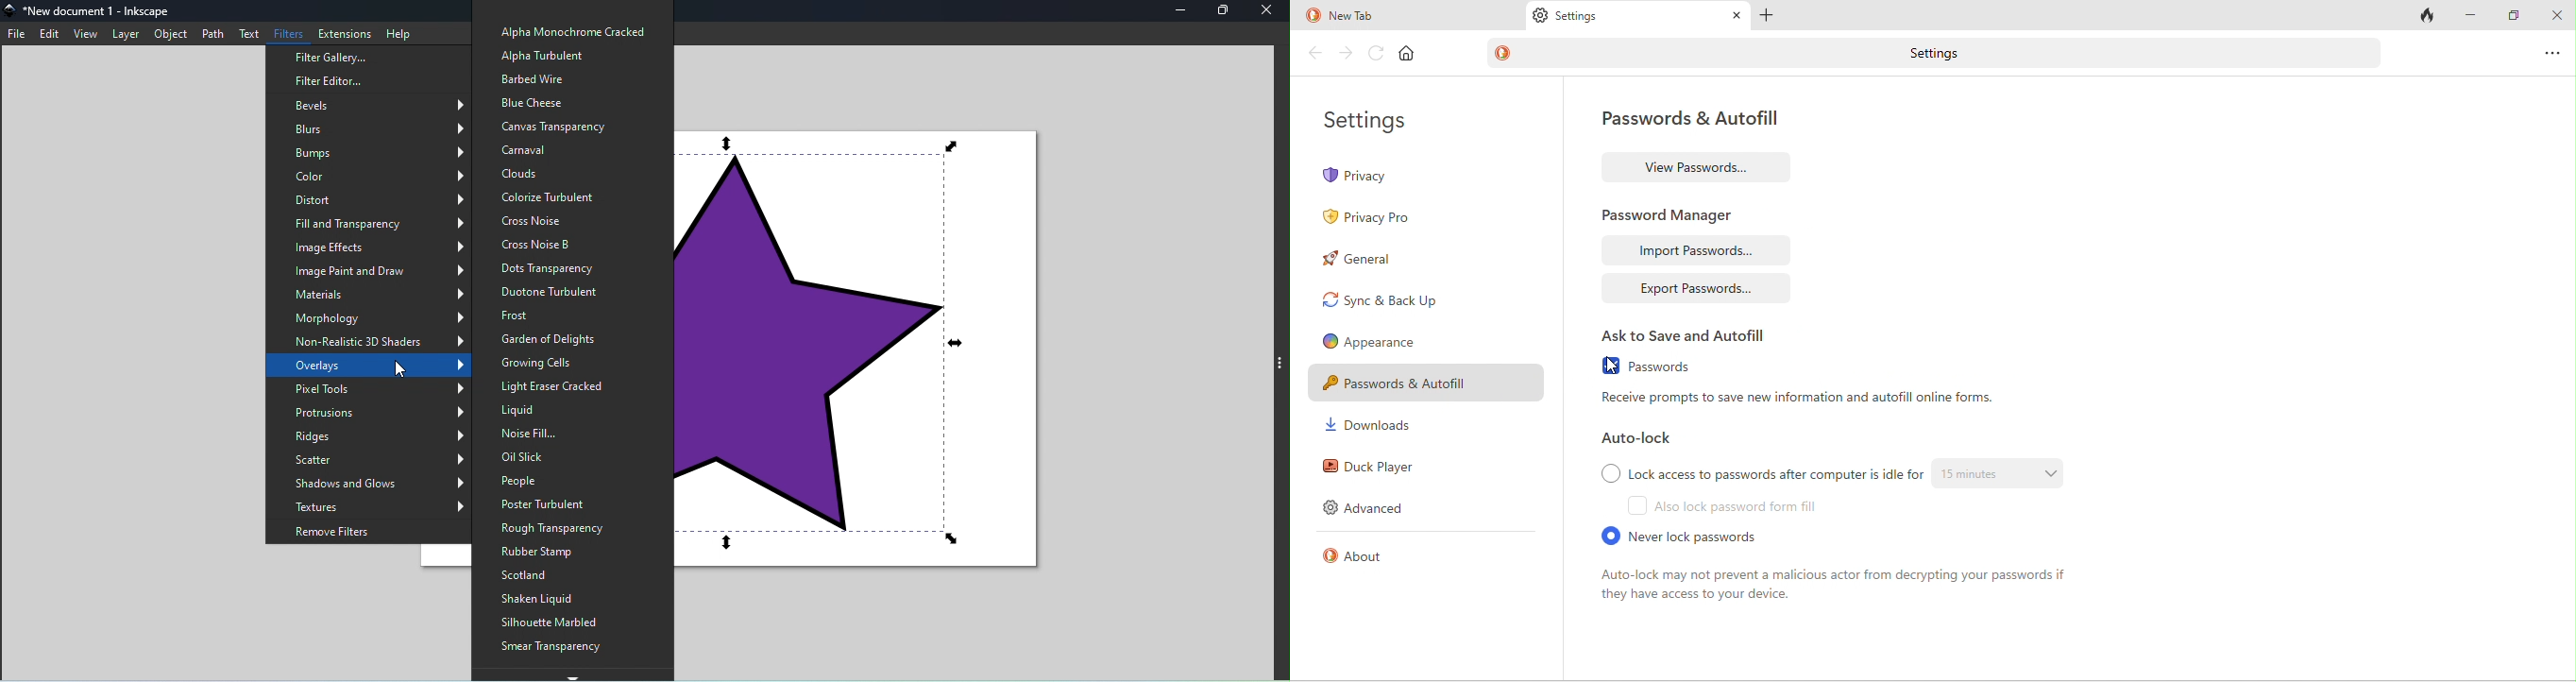  I want to click on Growing cells, so click(552, 362).